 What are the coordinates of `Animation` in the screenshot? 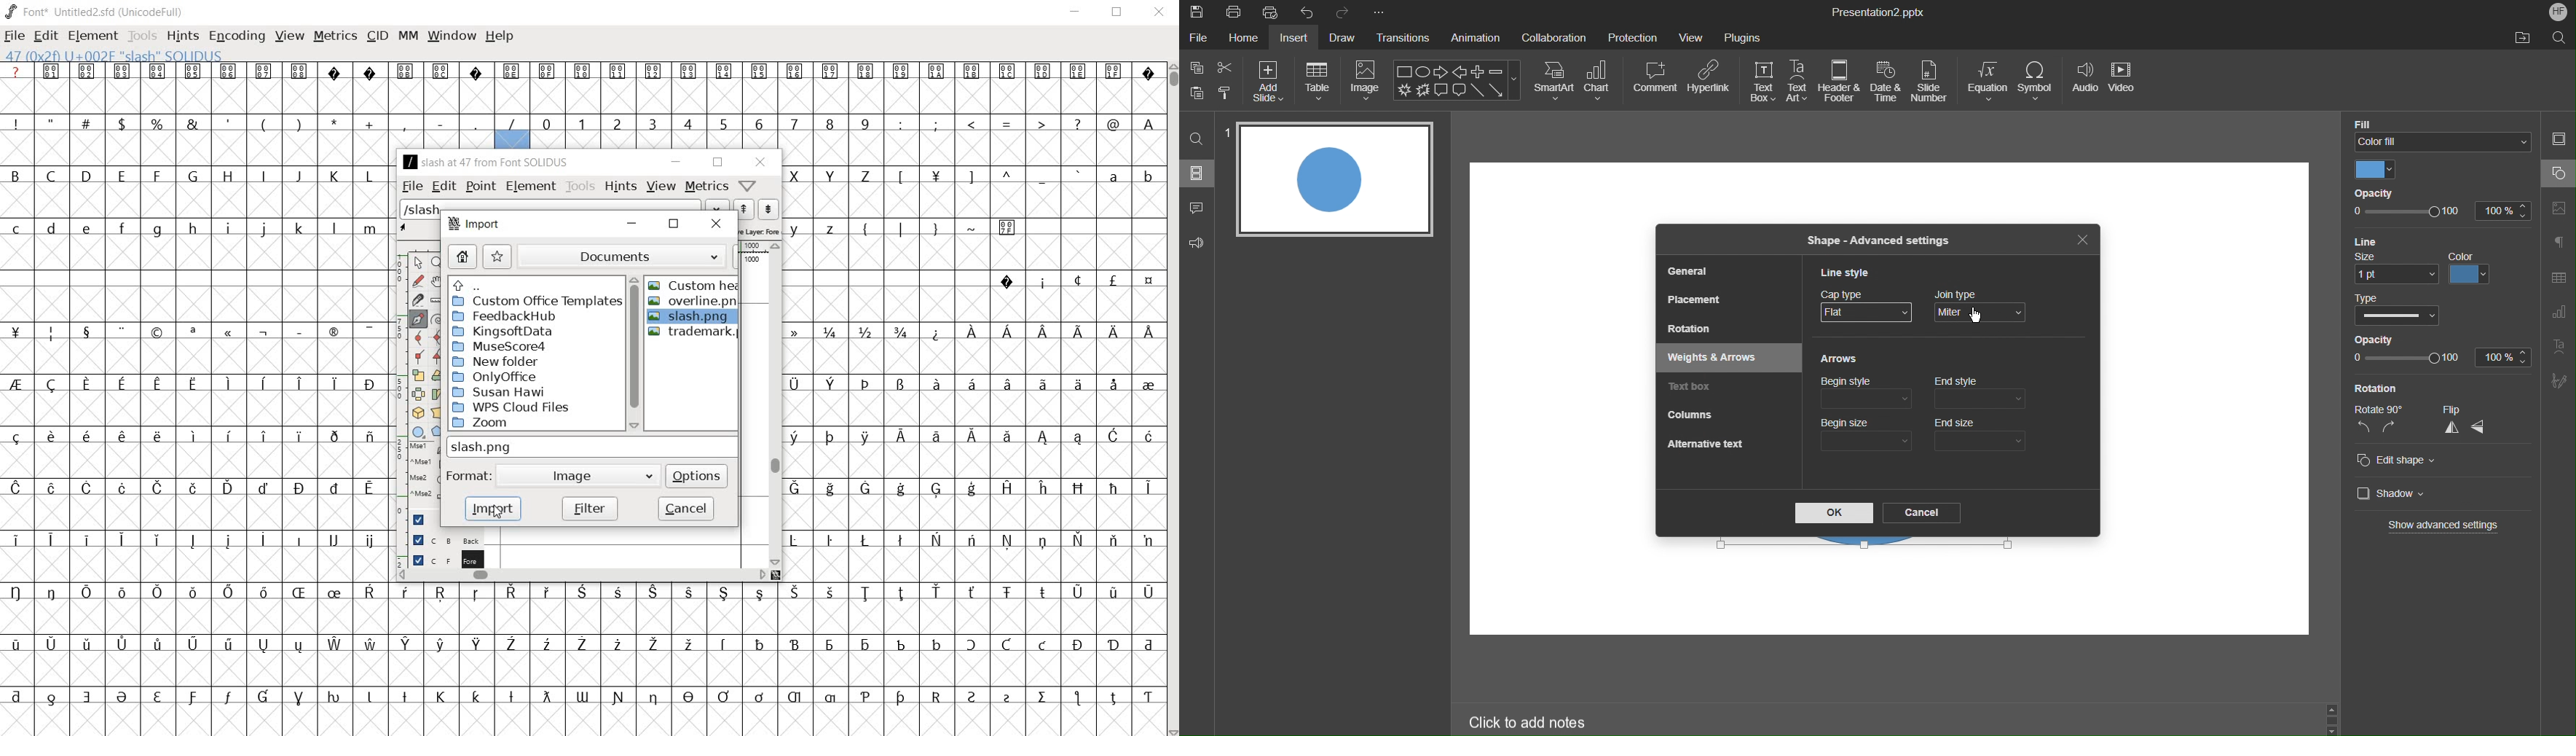 It's located at (1478, 39).